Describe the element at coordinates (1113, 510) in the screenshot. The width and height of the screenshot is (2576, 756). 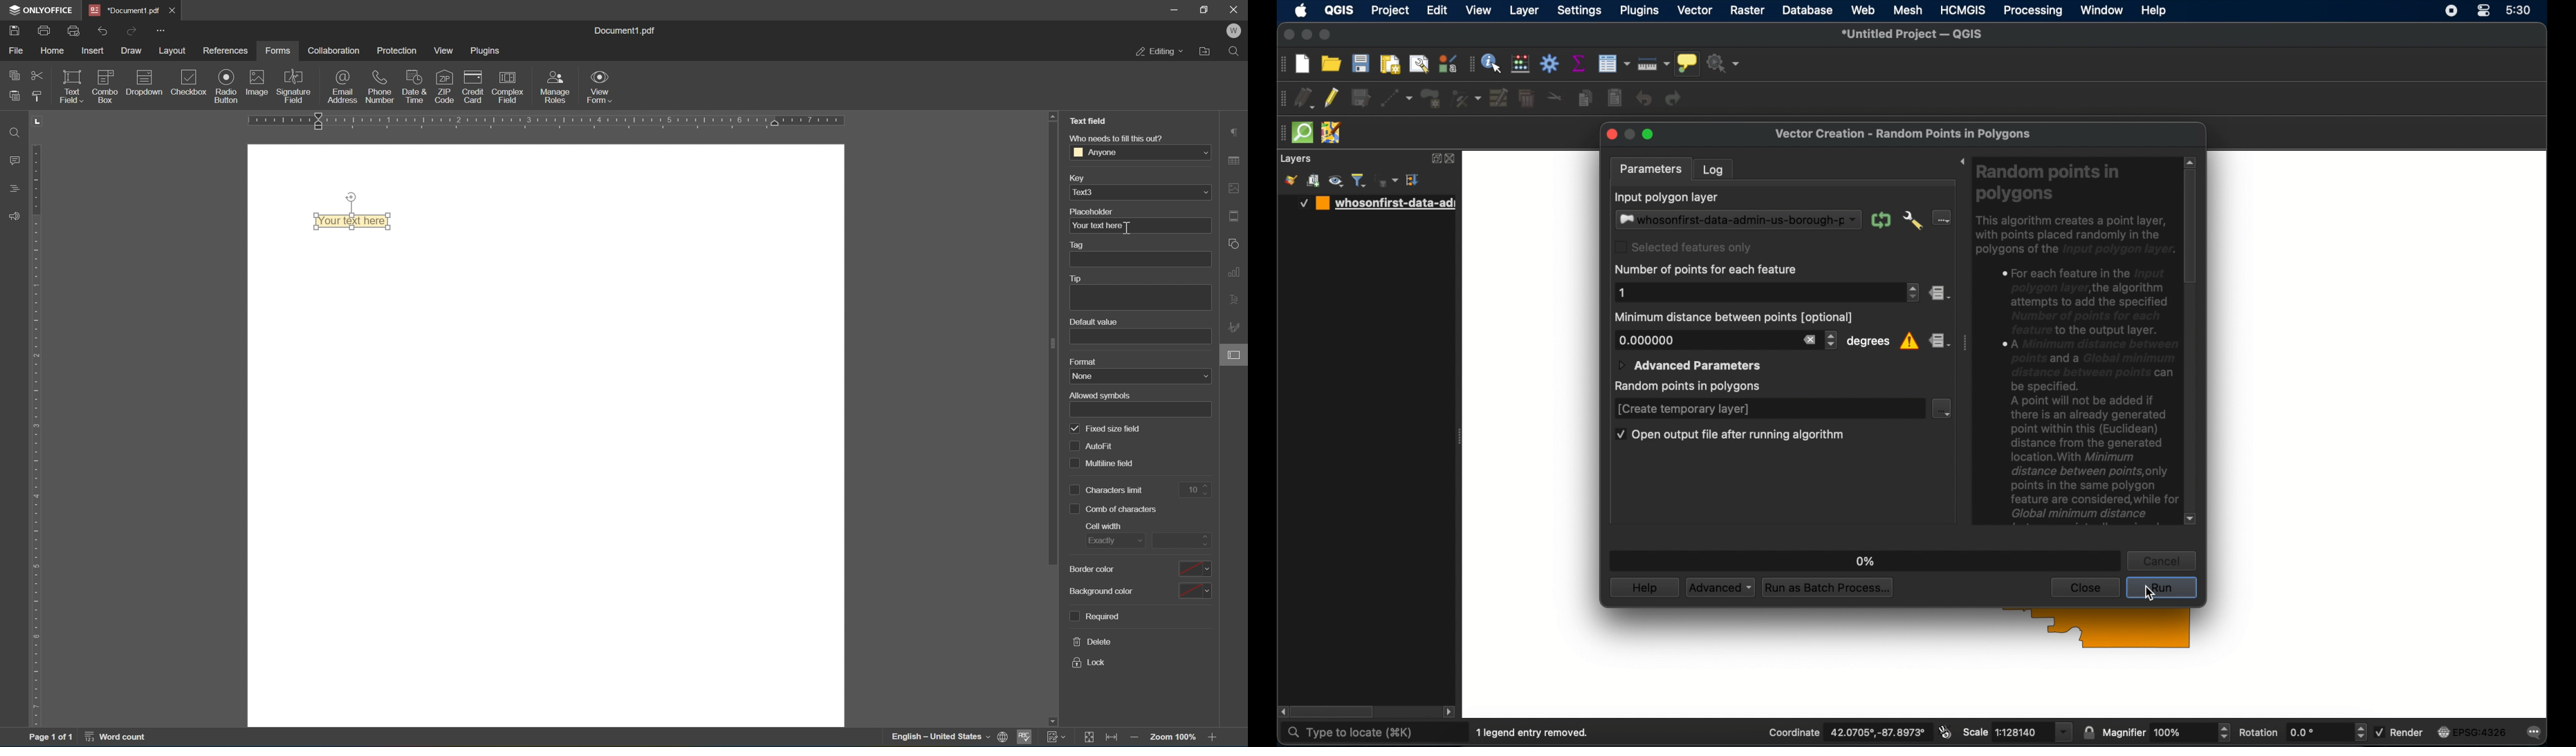
I see `comb of characters` at that location.